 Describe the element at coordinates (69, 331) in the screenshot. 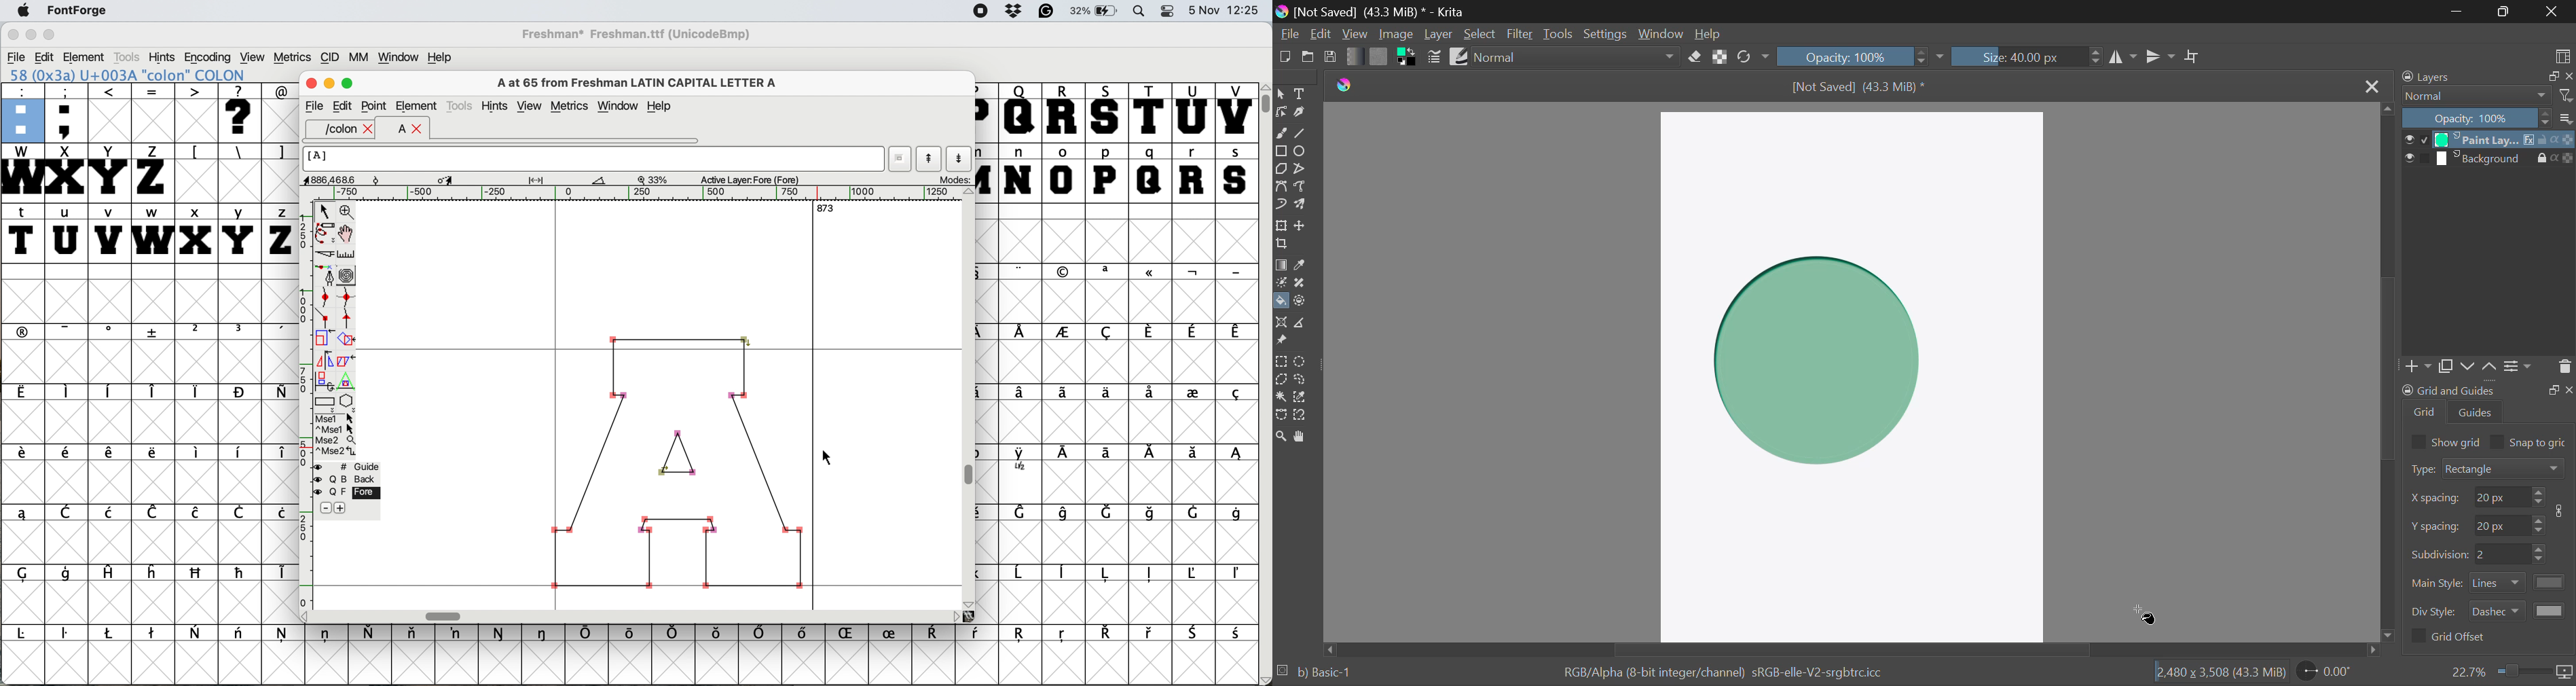

I see `symbol` at that location.